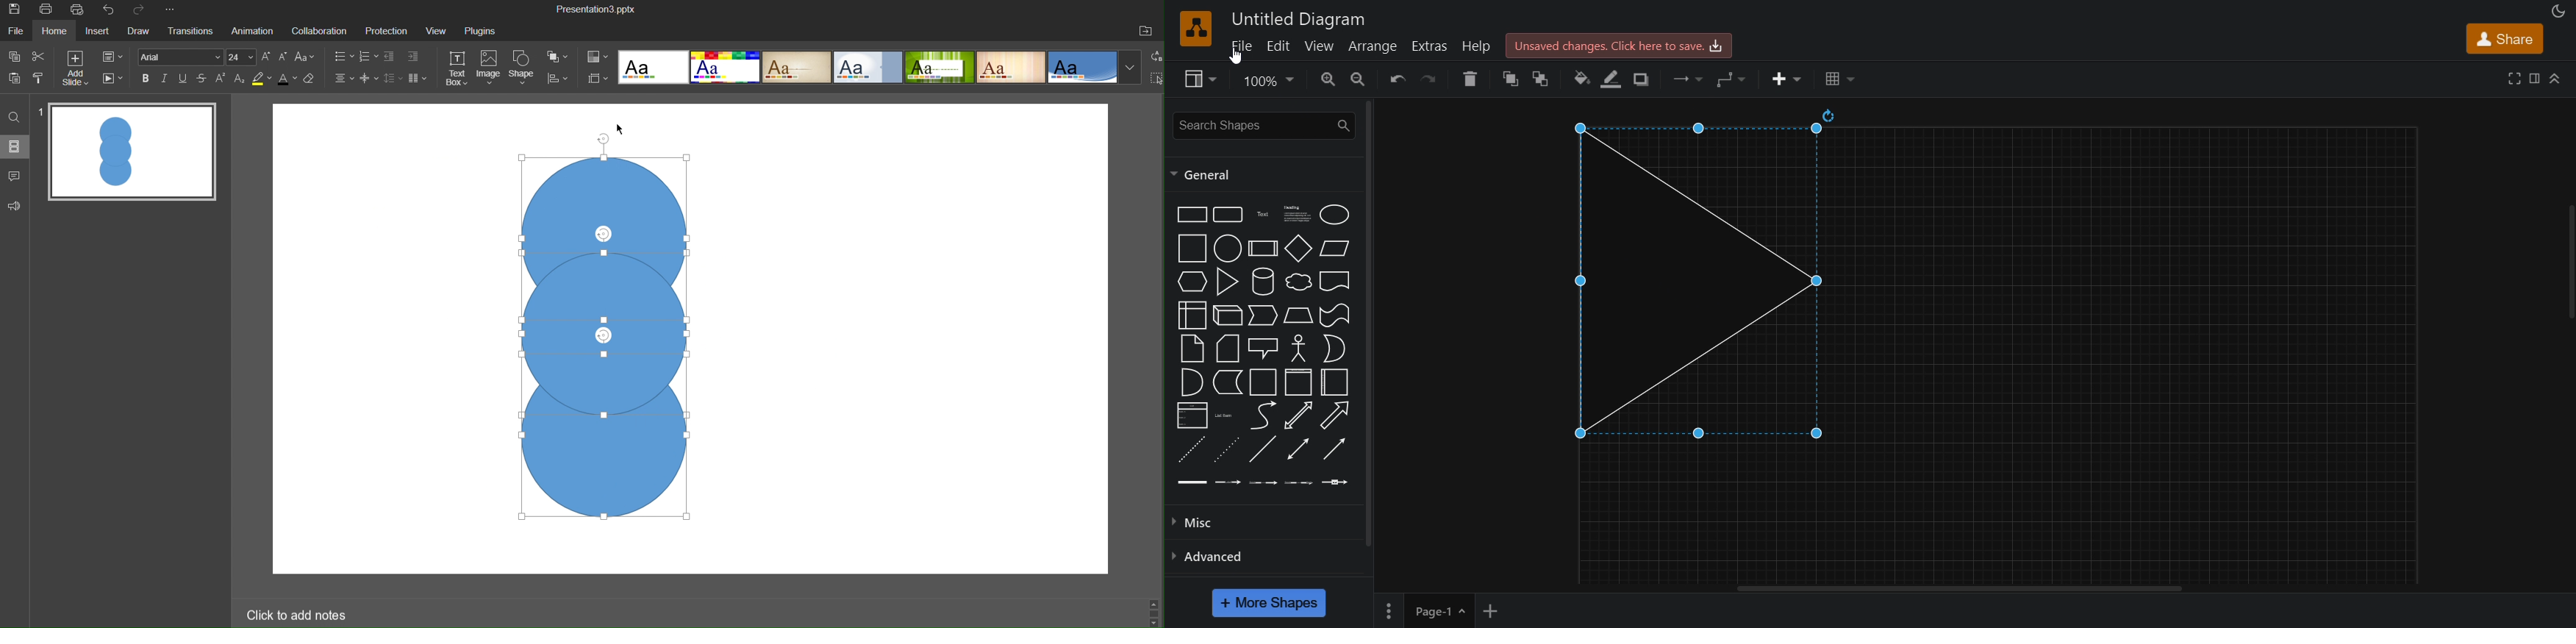 This screenshot has height=644, width=2576. Describe the element at coordinates (1370, 323) in the screenshot. I see `vertical scroll bar` at that location.